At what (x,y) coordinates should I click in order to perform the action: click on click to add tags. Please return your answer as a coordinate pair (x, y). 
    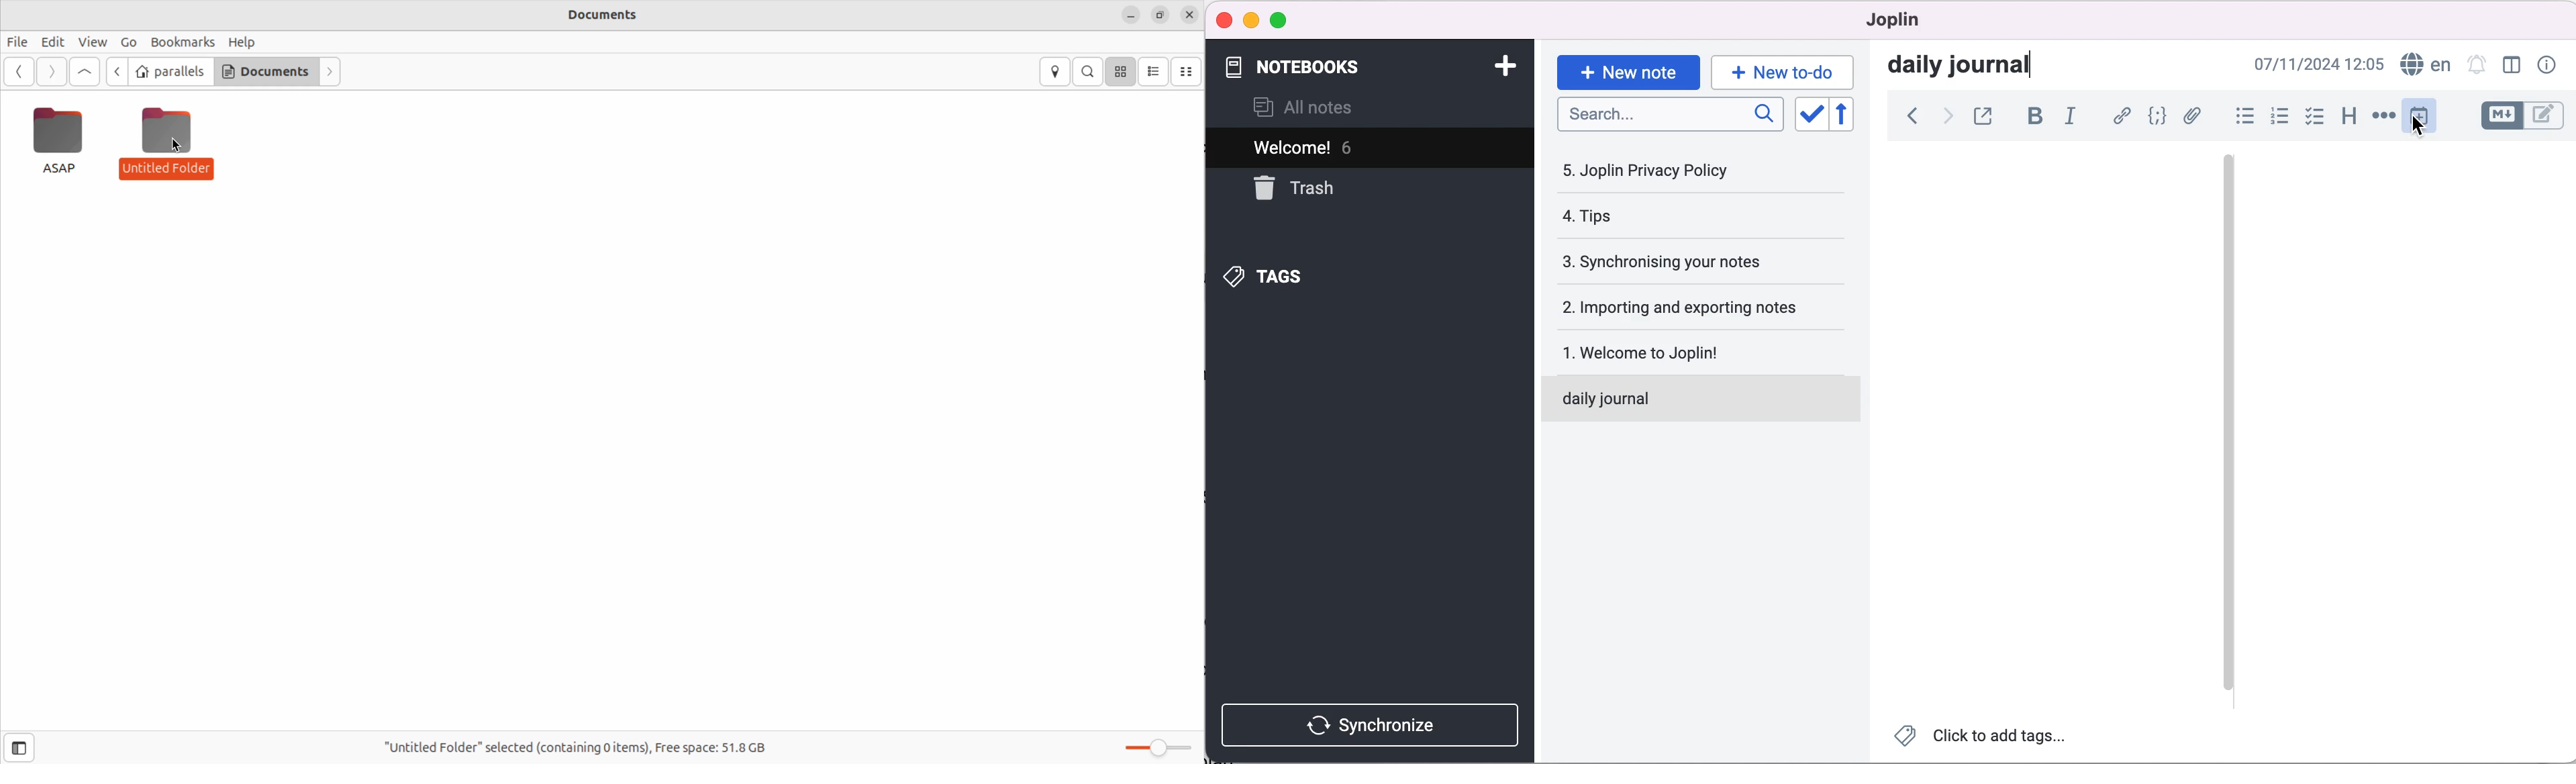
    Looking at the image, I should click on (1982, 738).